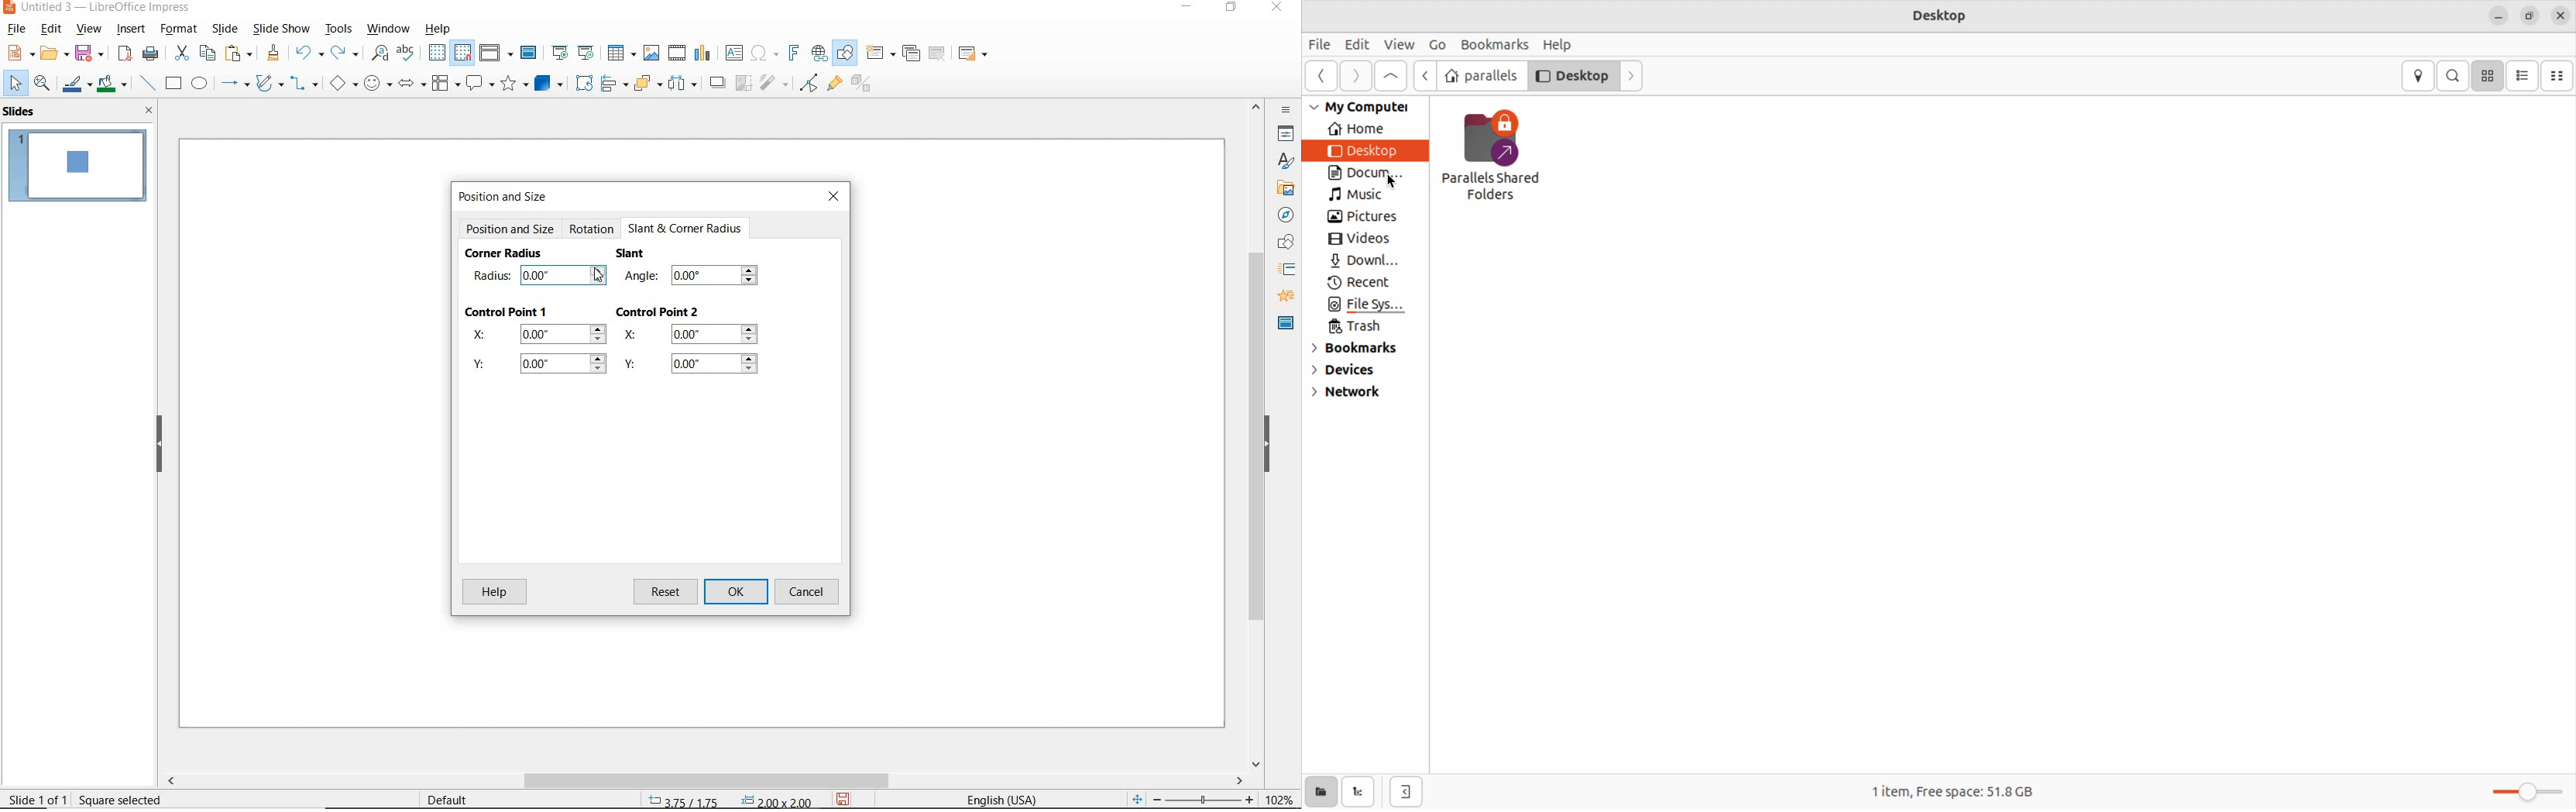  Describe the element at coordinates (1194, 798) in the screenshot. I see `zoom out or zoom in` at that location.